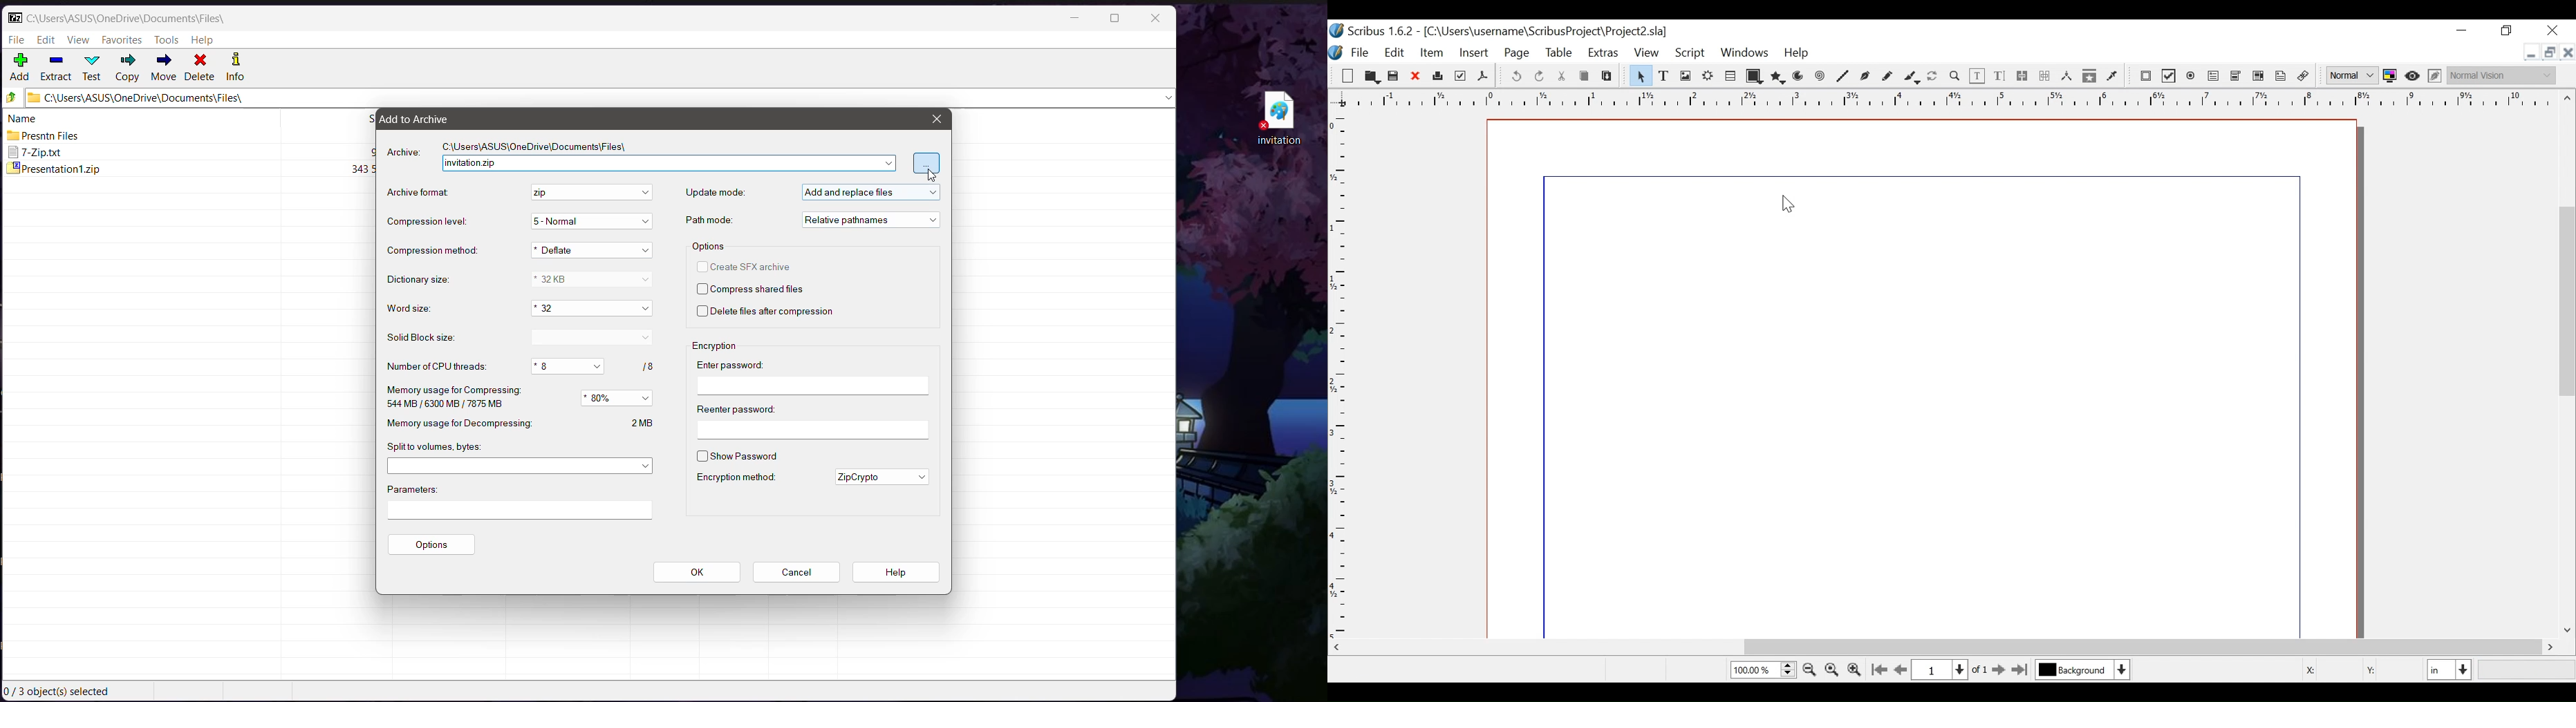  What do you see at coordinates (234, 68) in the screenshot?
I see `Info` at bounding box center [234, 68].